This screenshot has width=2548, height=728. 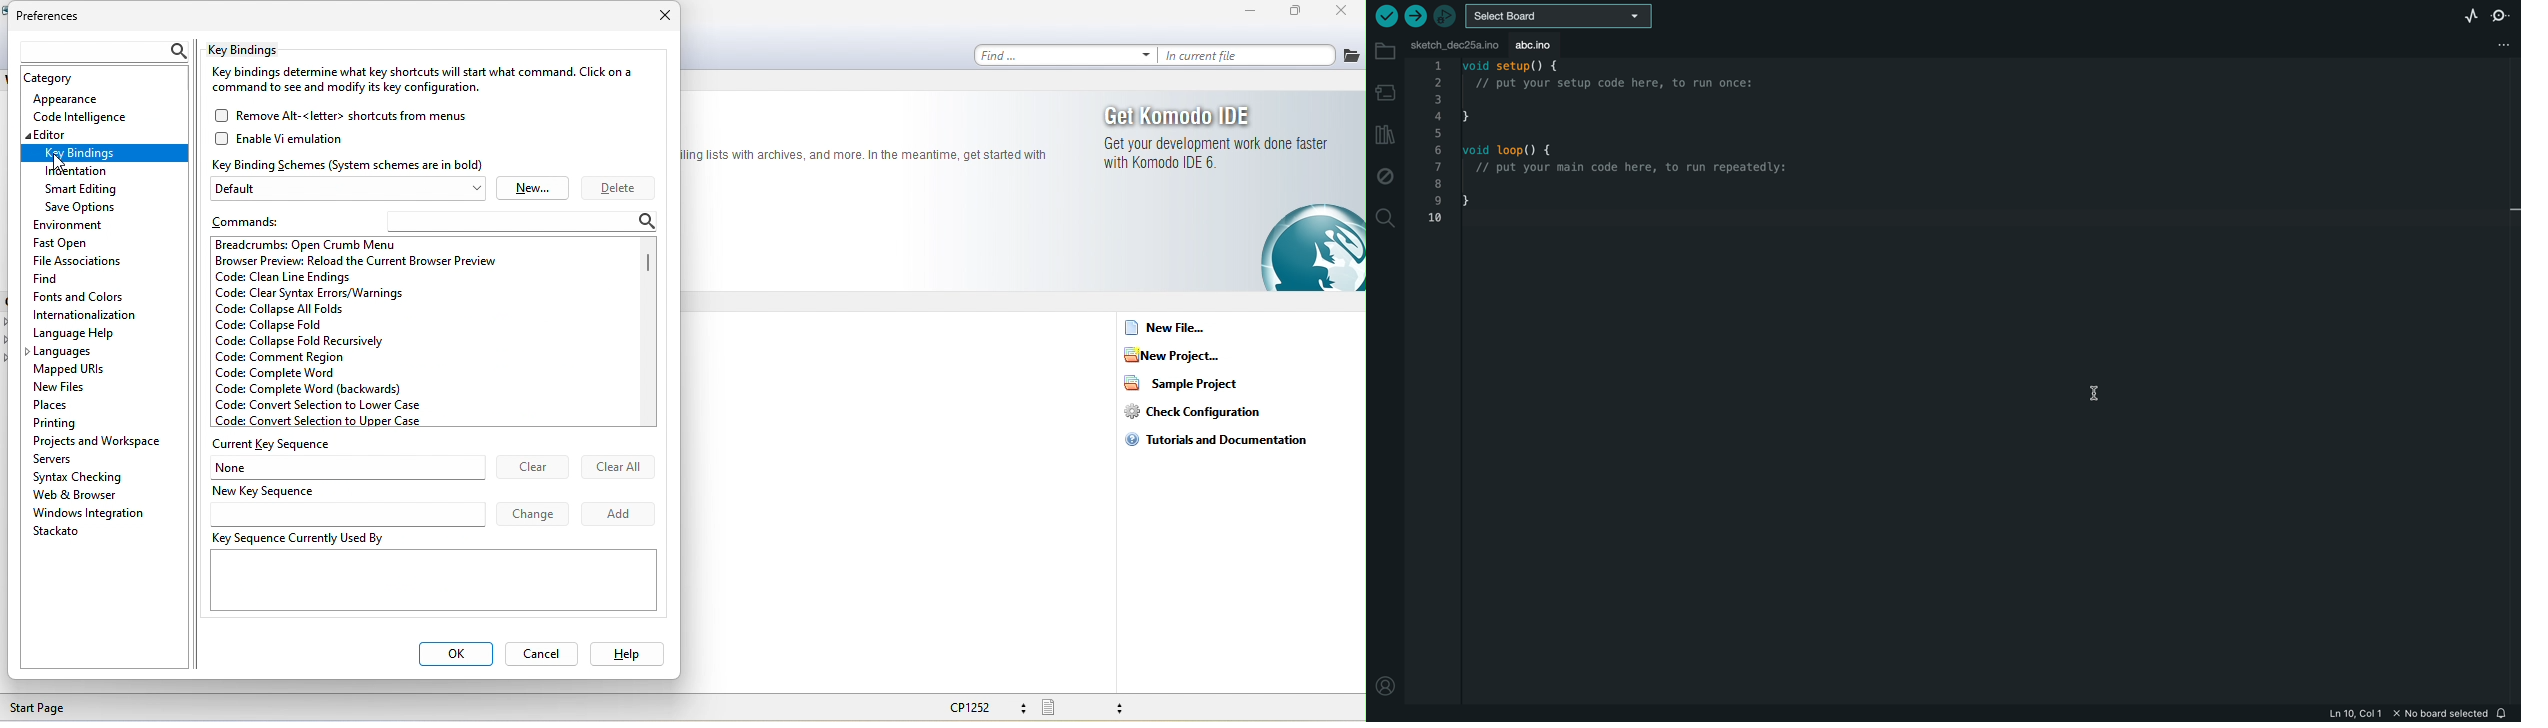 I want to click on sample project, so click(x=1191, y=382).